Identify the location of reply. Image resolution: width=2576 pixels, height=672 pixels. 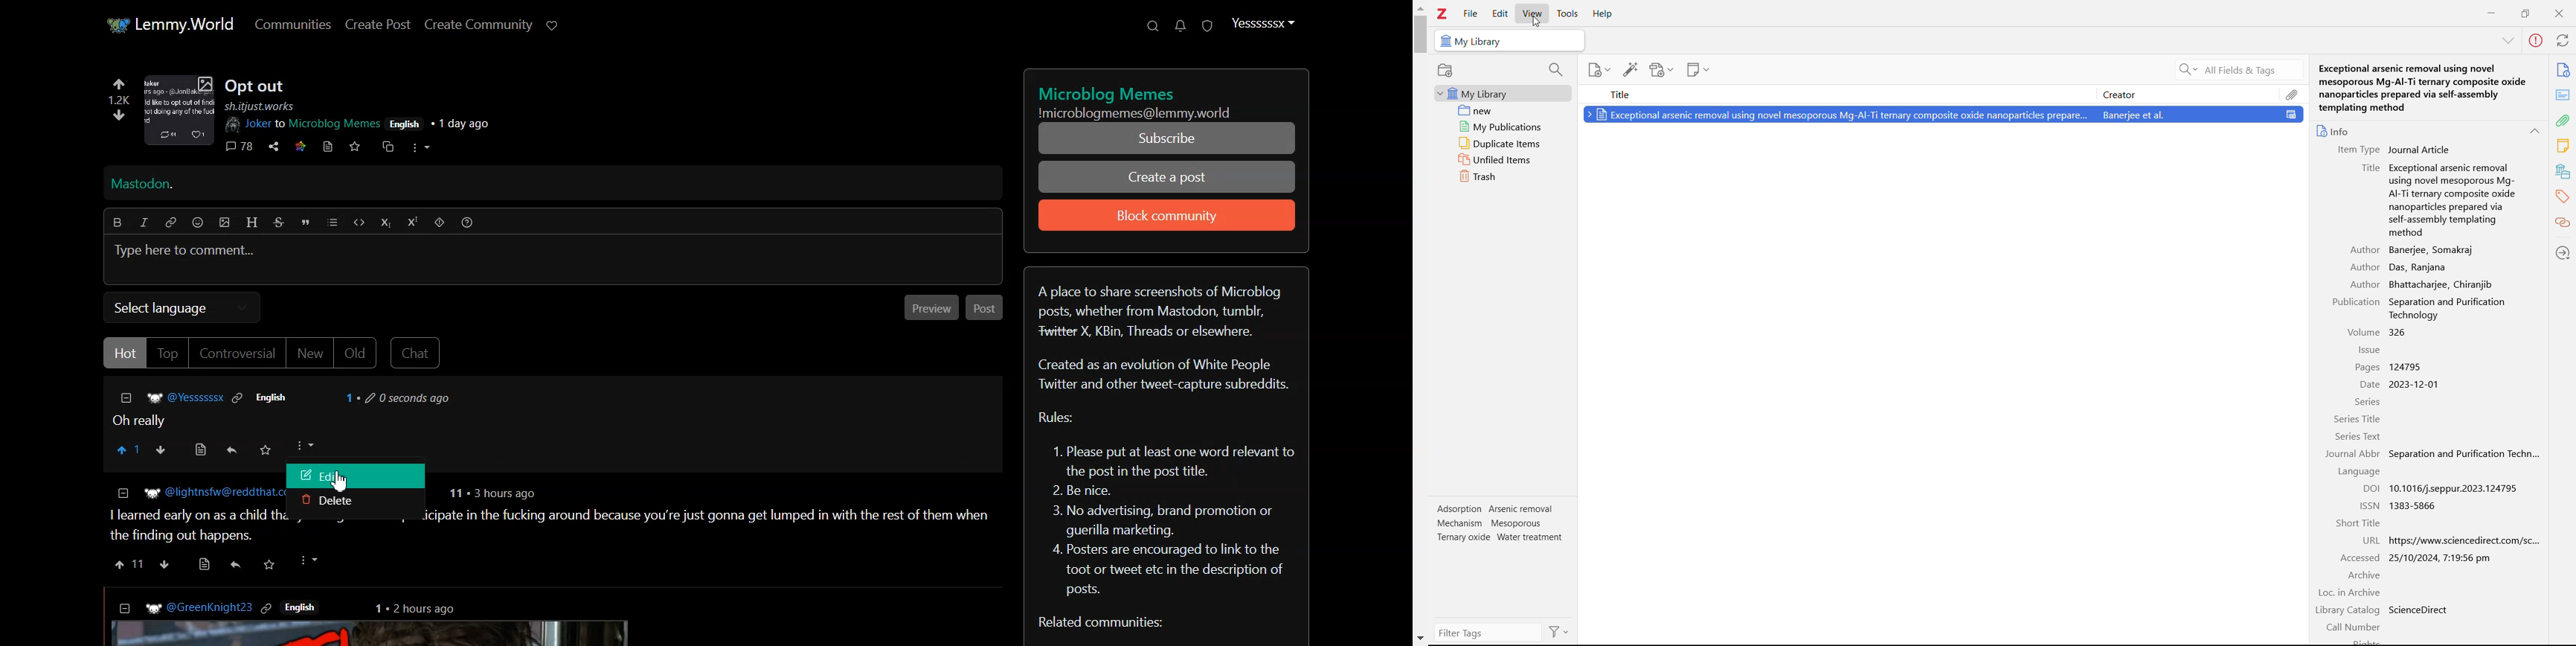
(237, 566).